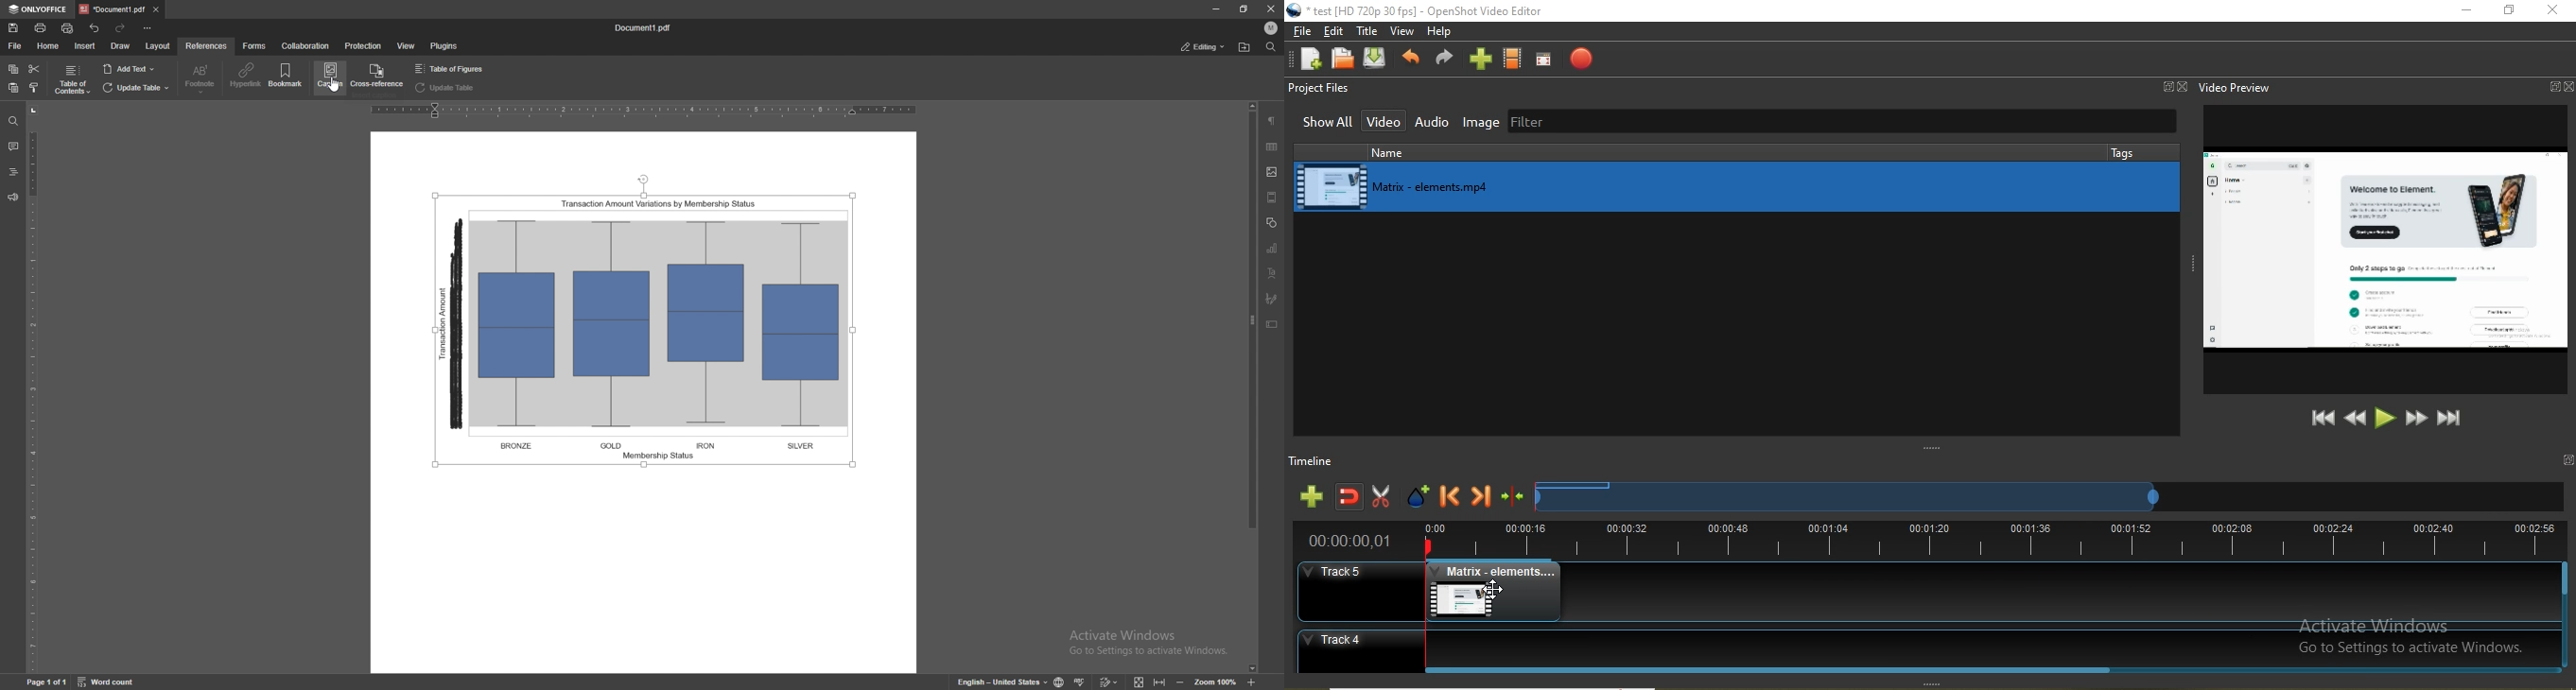 This screenshot has height=700, width=2576. I want to click on update table, so click(136, 88).